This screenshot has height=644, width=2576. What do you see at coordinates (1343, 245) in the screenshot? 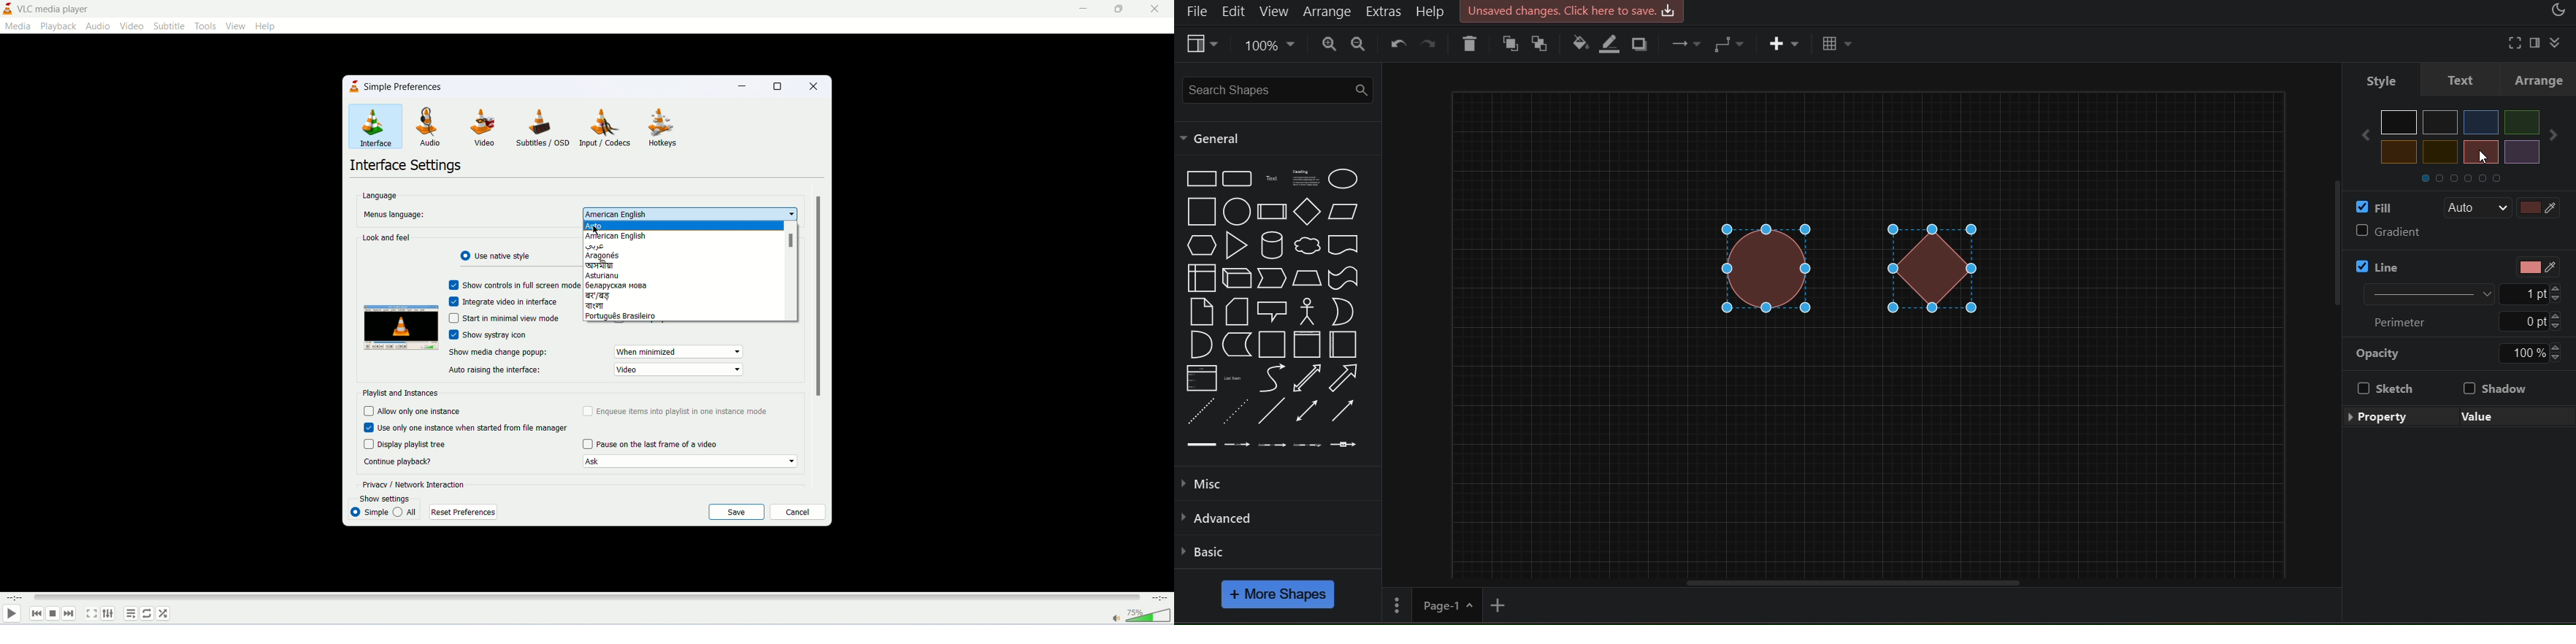
I see `Document` at bounding box center [1343, 245].